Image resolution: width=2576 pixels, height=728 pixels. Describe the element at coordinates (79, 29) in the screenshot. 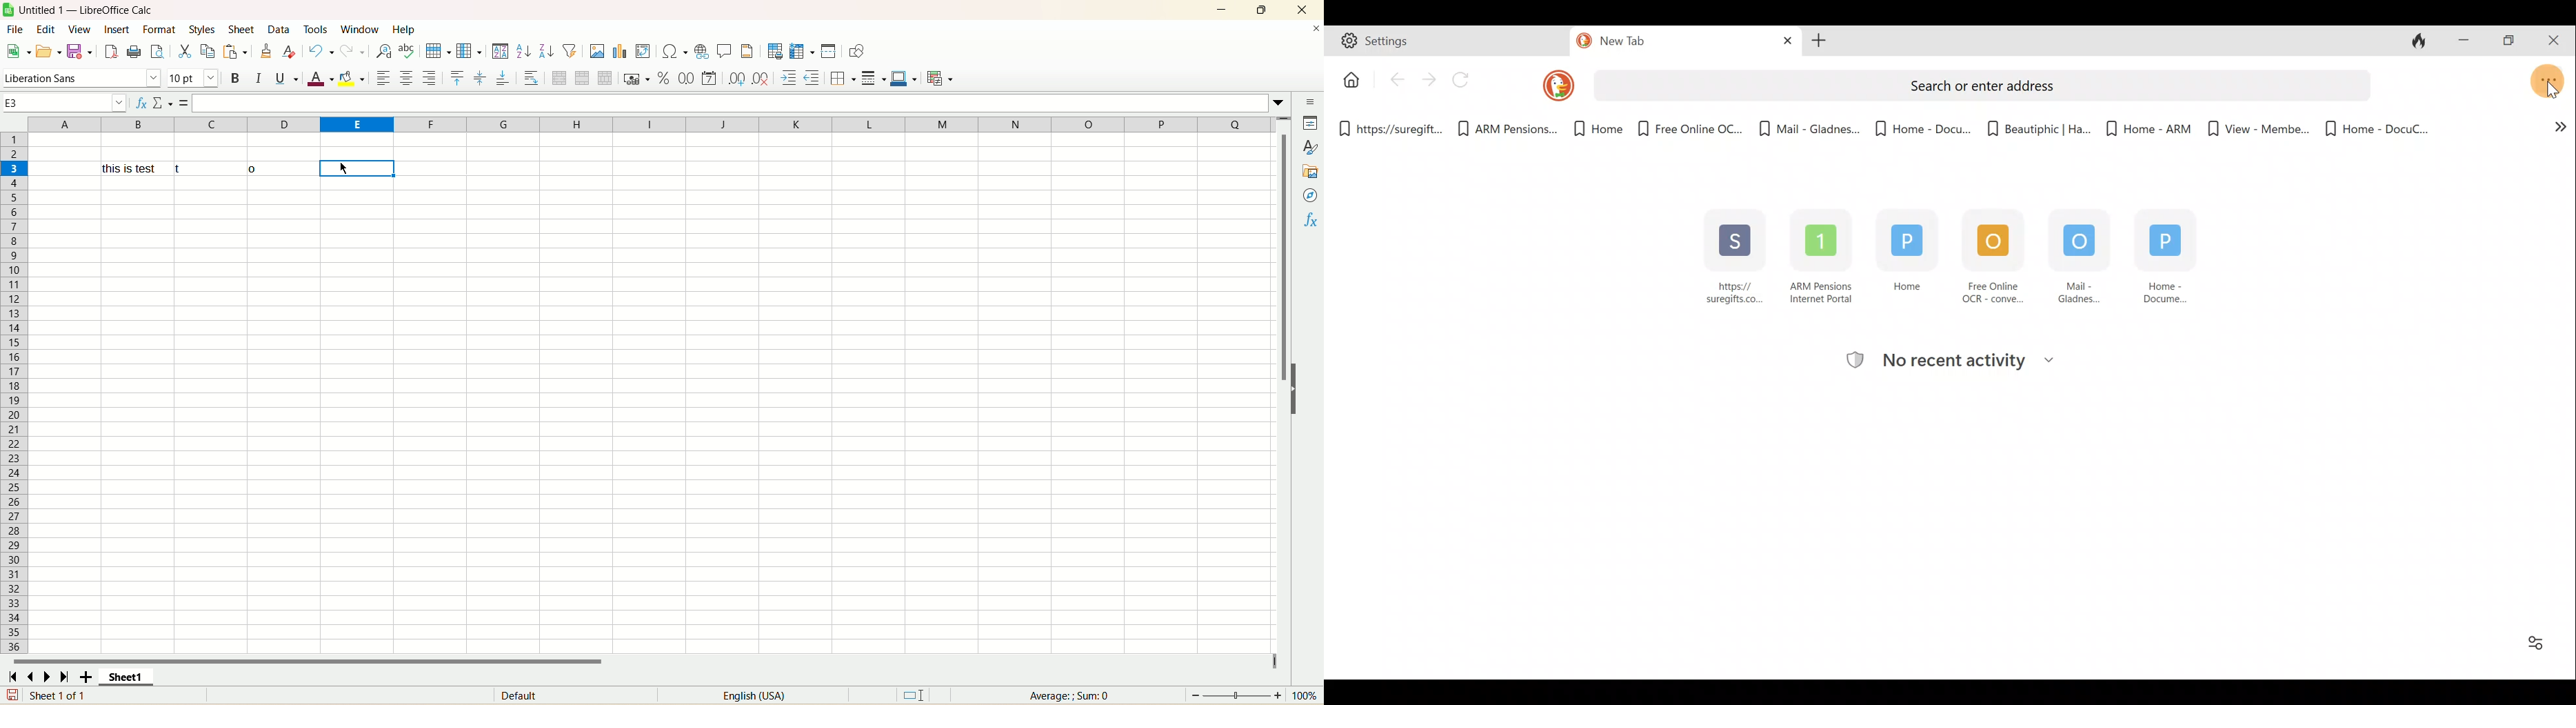

I see `view` at that location.